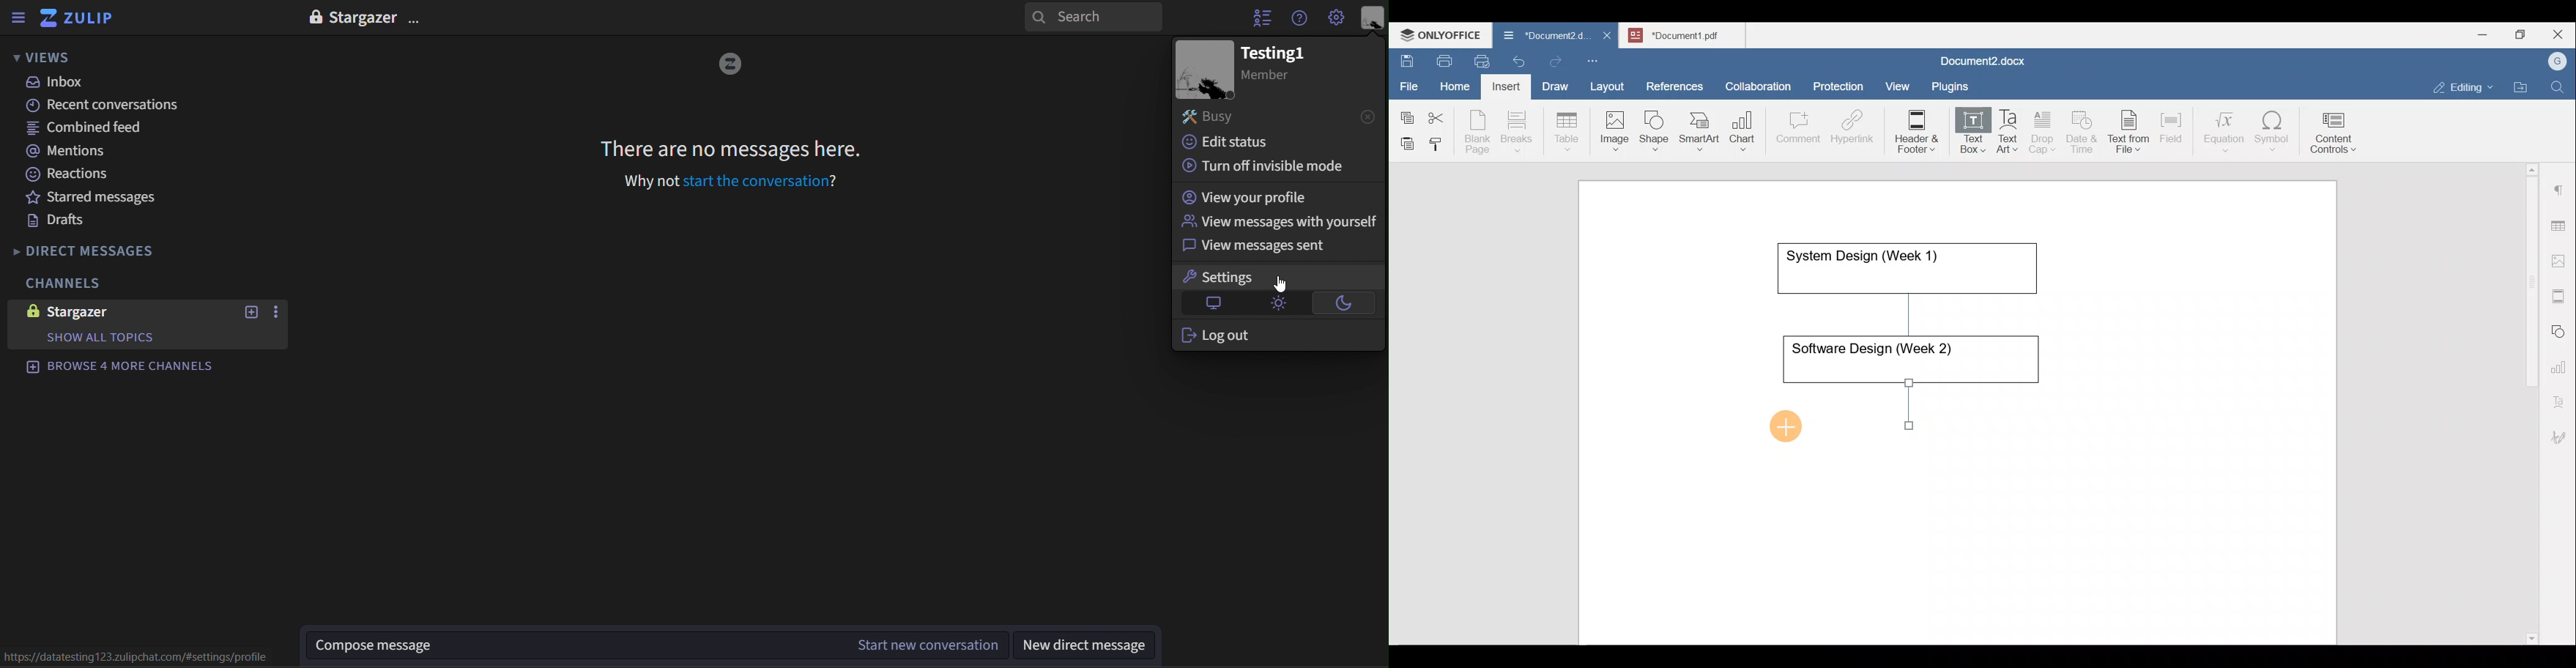 The height and width of the screenshot is (672, 2576). What do you see at coordinates (419, 15) in the screenshot?
I see `options` at bounding box center [419, 15].